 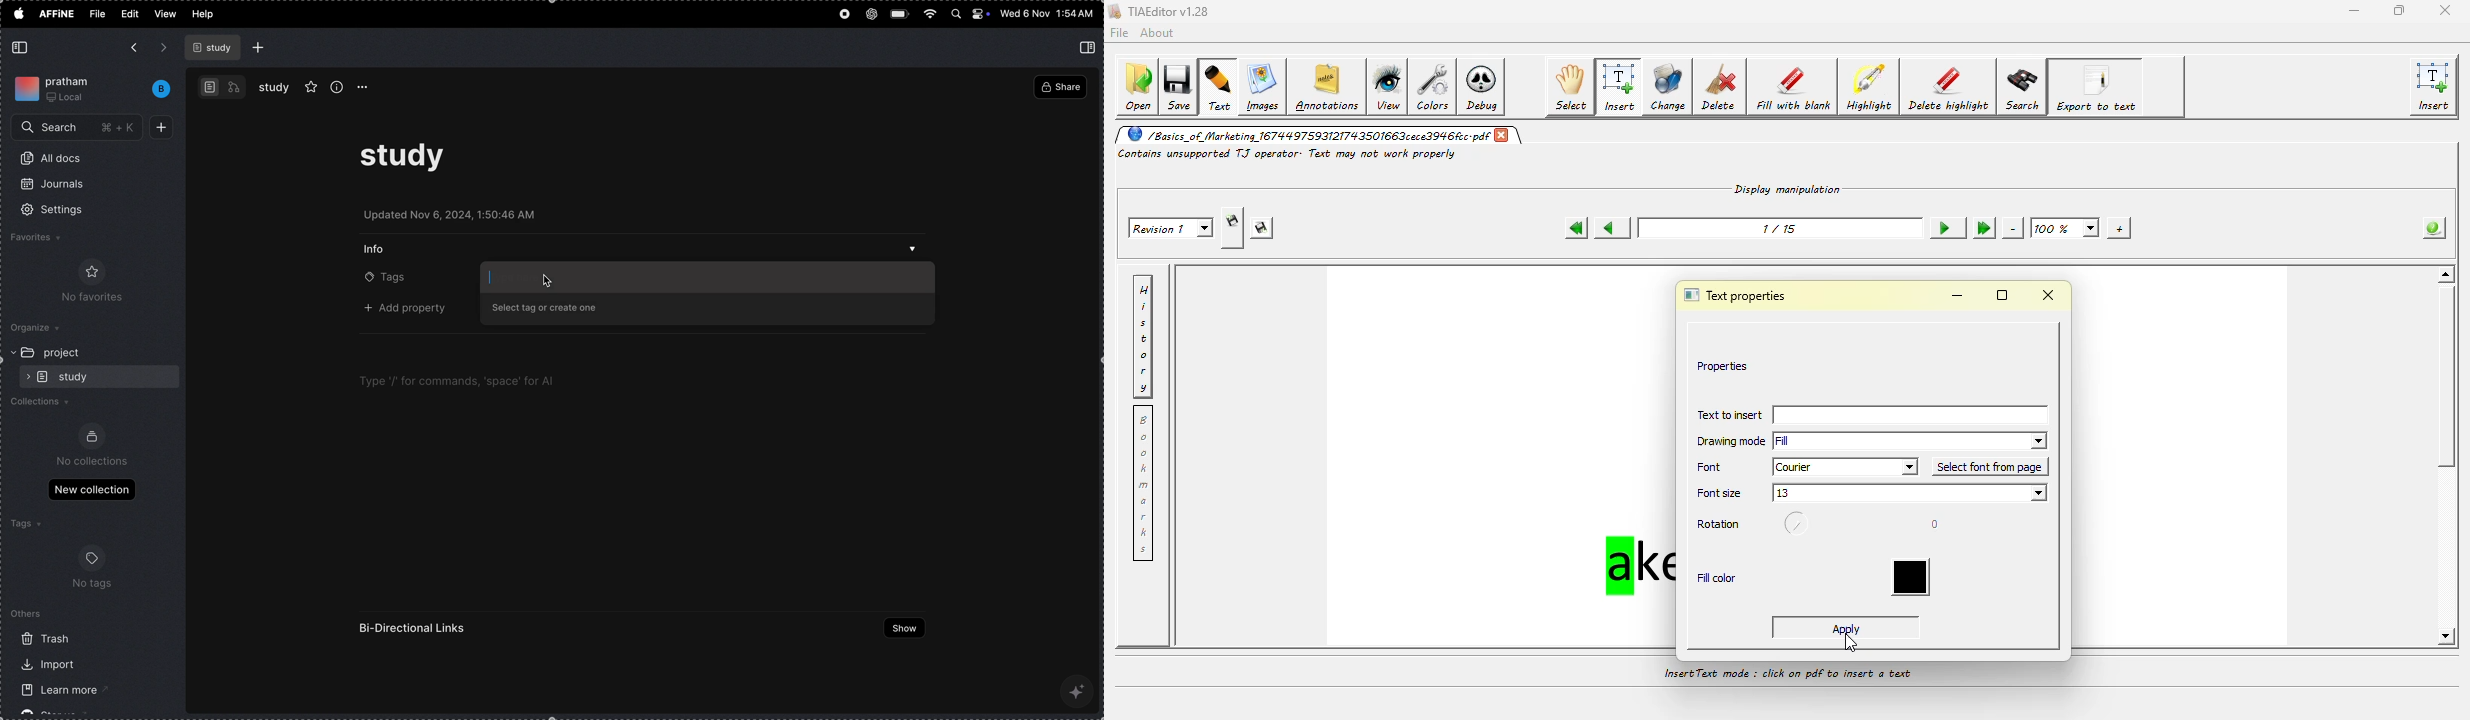 What do you see at coordinates (164, 47) in the screenshot?
I see `forward` at bounding box center [164, 47].